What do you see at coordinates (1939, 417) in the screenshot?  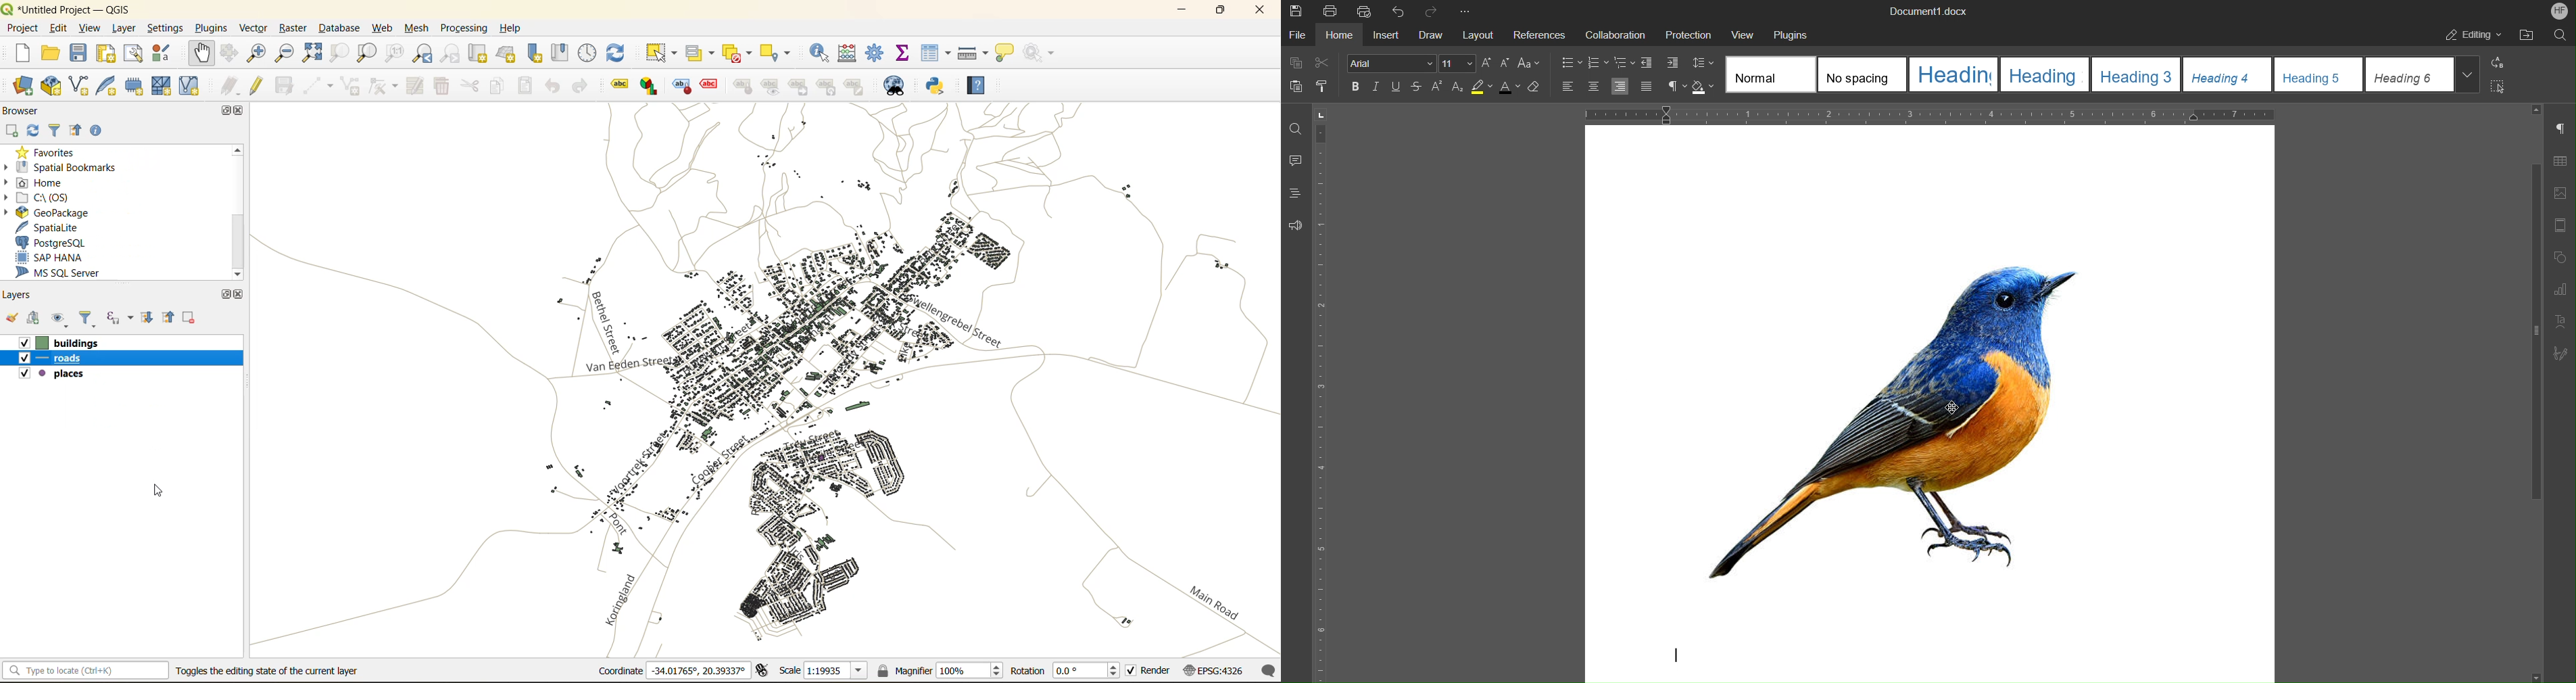 I see `Inserted Image` at bounding box center [1939, 417].